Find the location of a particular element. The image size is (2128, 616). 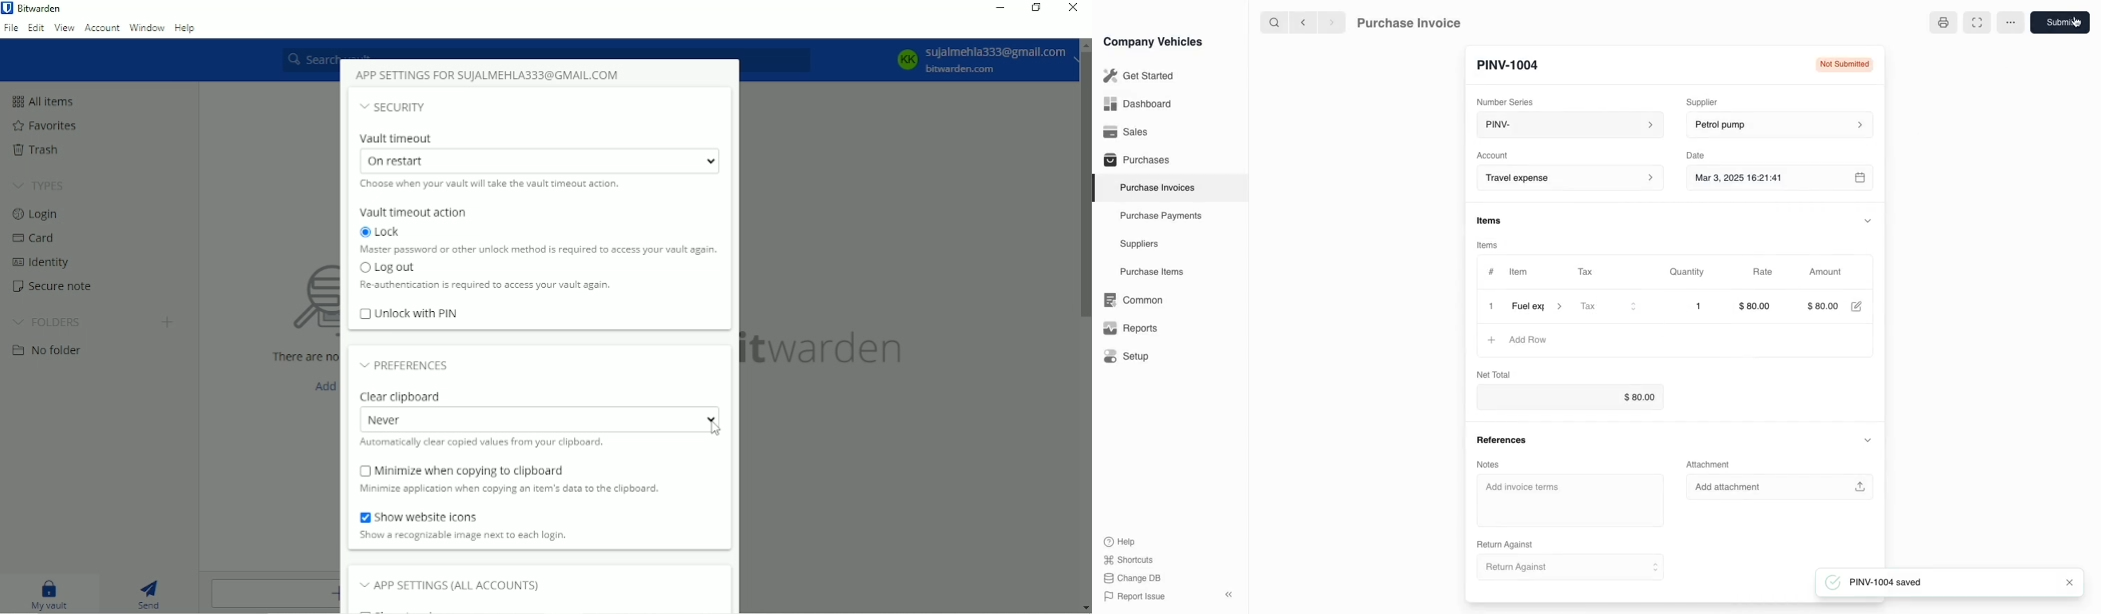

Log out is located at coordinates (387, 268).